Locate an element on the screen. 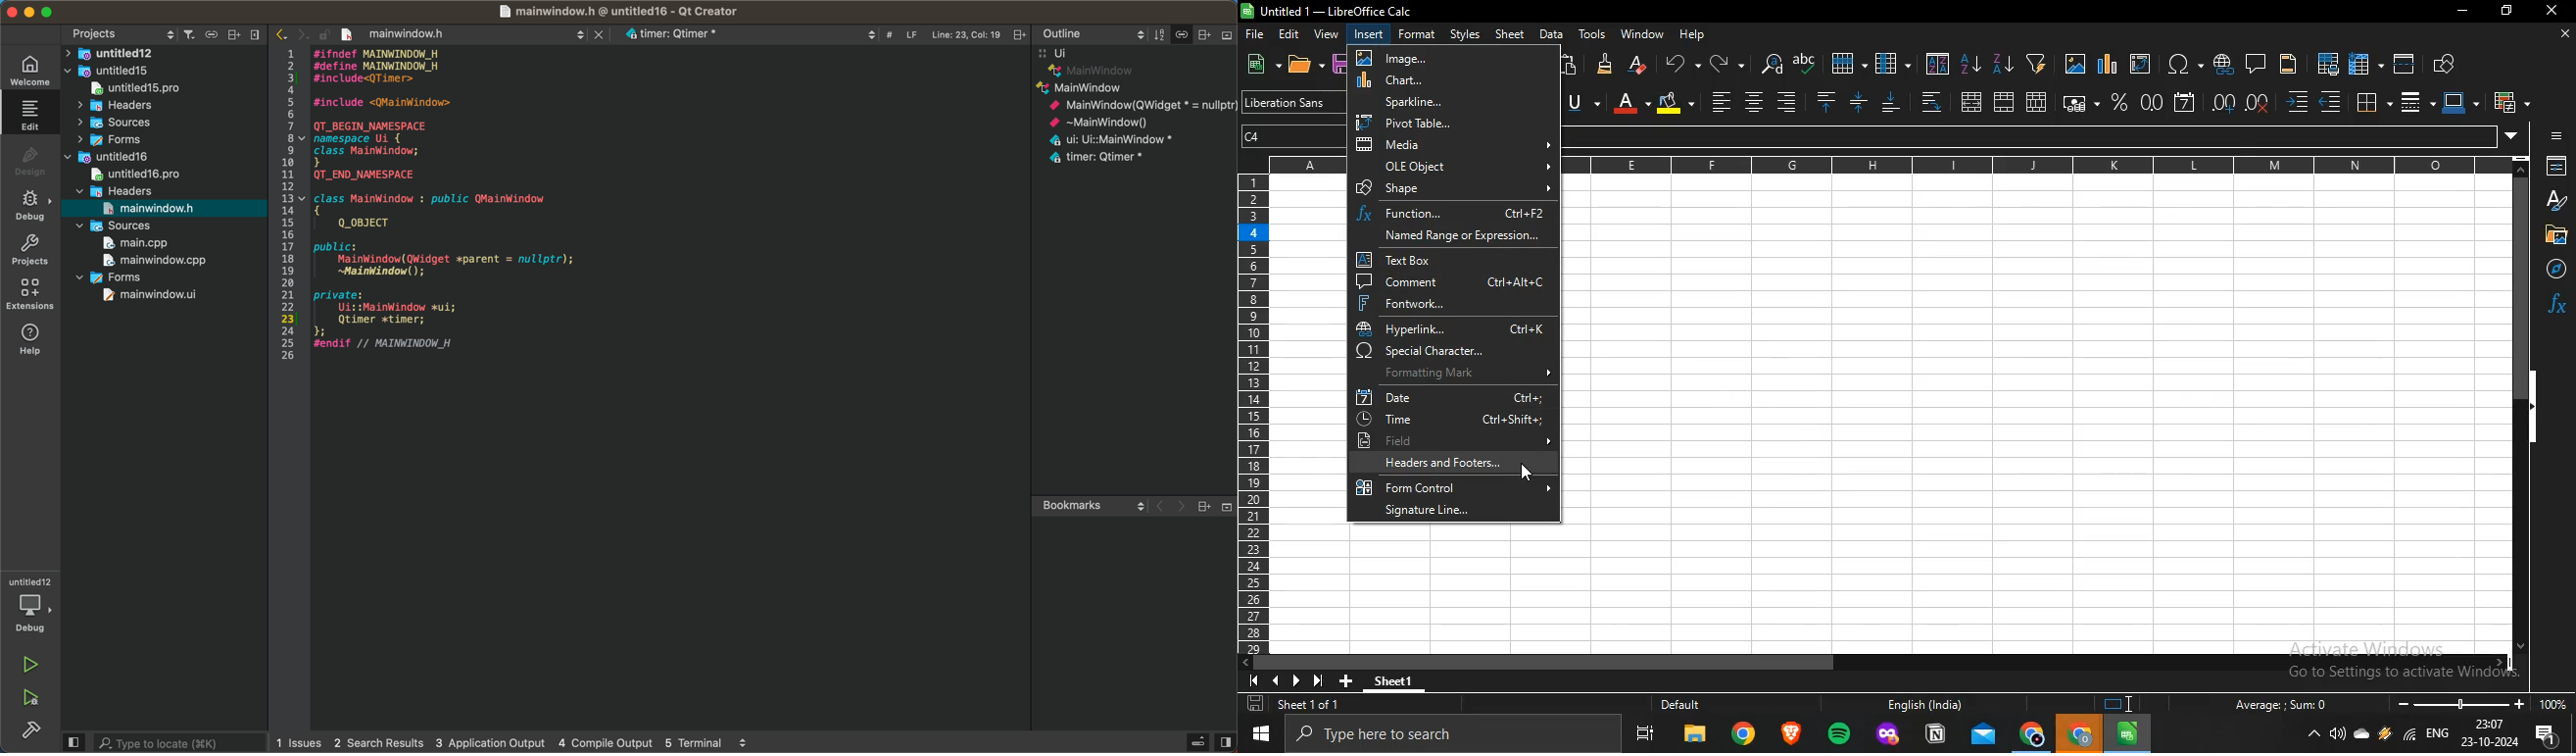 The width and height of the screenshot is (2576, 756). font color is located at coordinates (1625, 101).